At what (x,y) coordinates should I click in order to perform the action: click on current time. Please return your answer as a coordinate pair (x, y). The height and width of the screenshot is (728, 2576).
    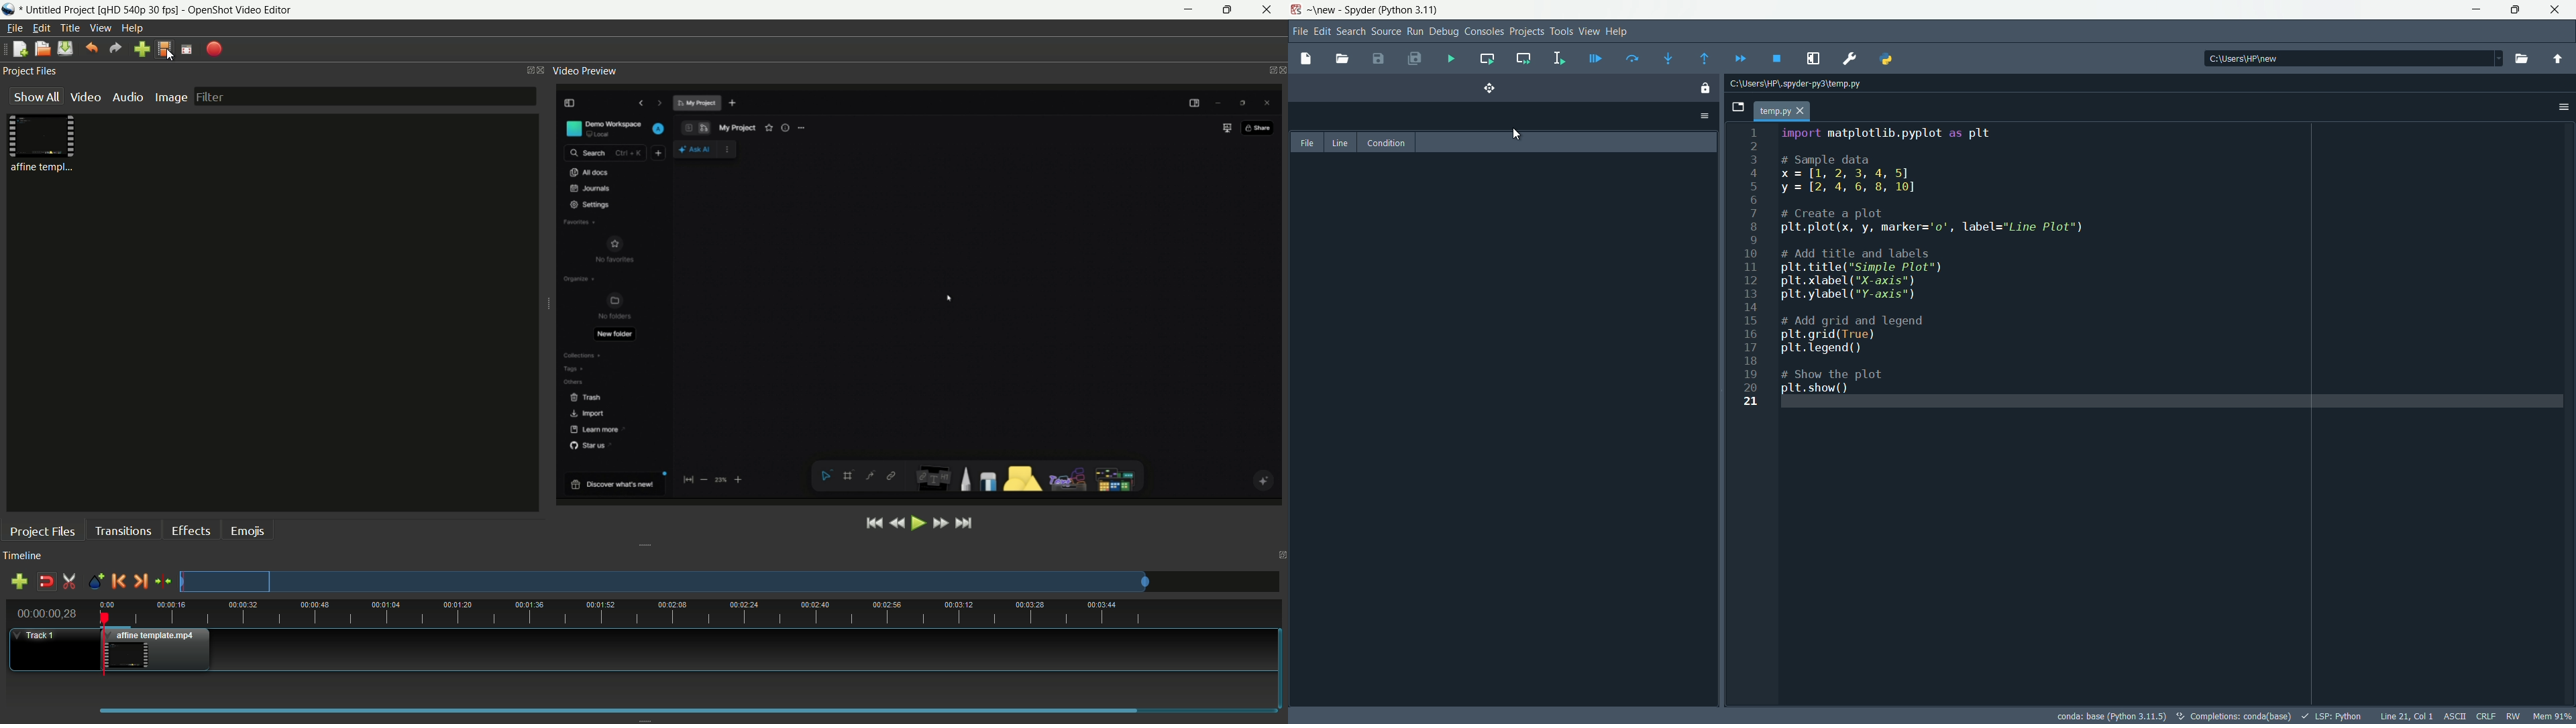
    Looking at the image, I should click on (46, 613).